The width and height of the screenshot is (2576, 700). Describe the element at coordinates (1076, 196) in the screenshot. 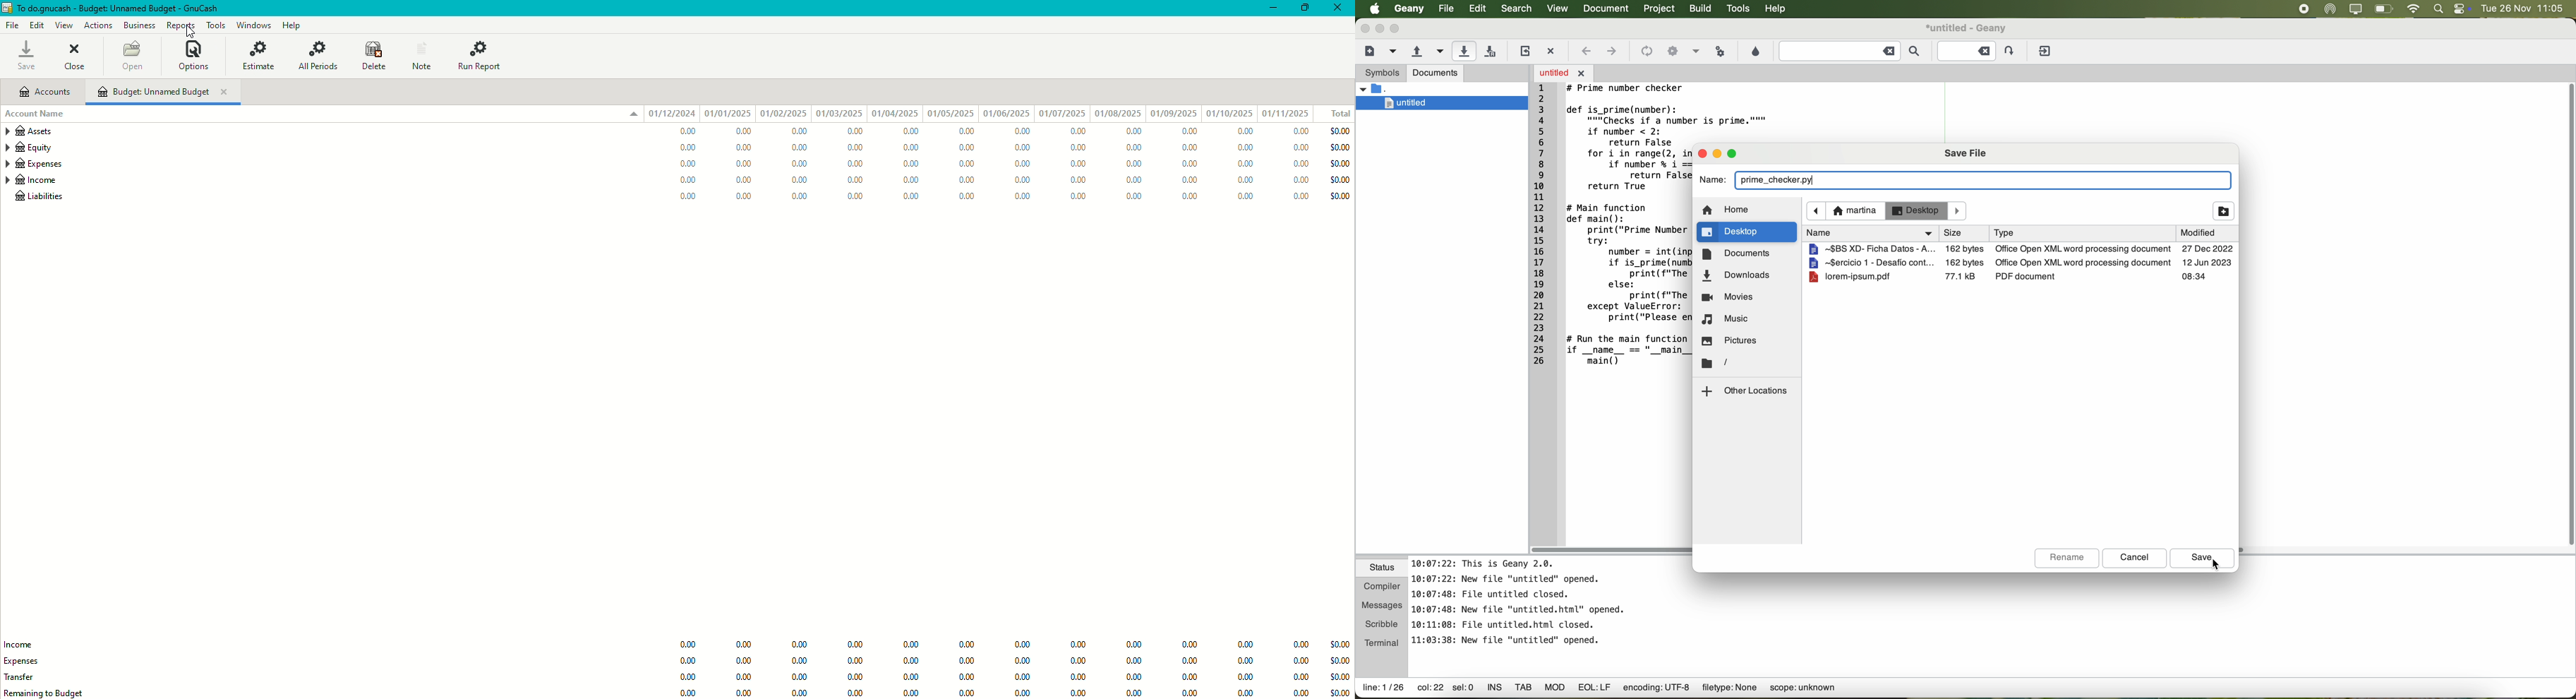

I see `0.00` at that location.